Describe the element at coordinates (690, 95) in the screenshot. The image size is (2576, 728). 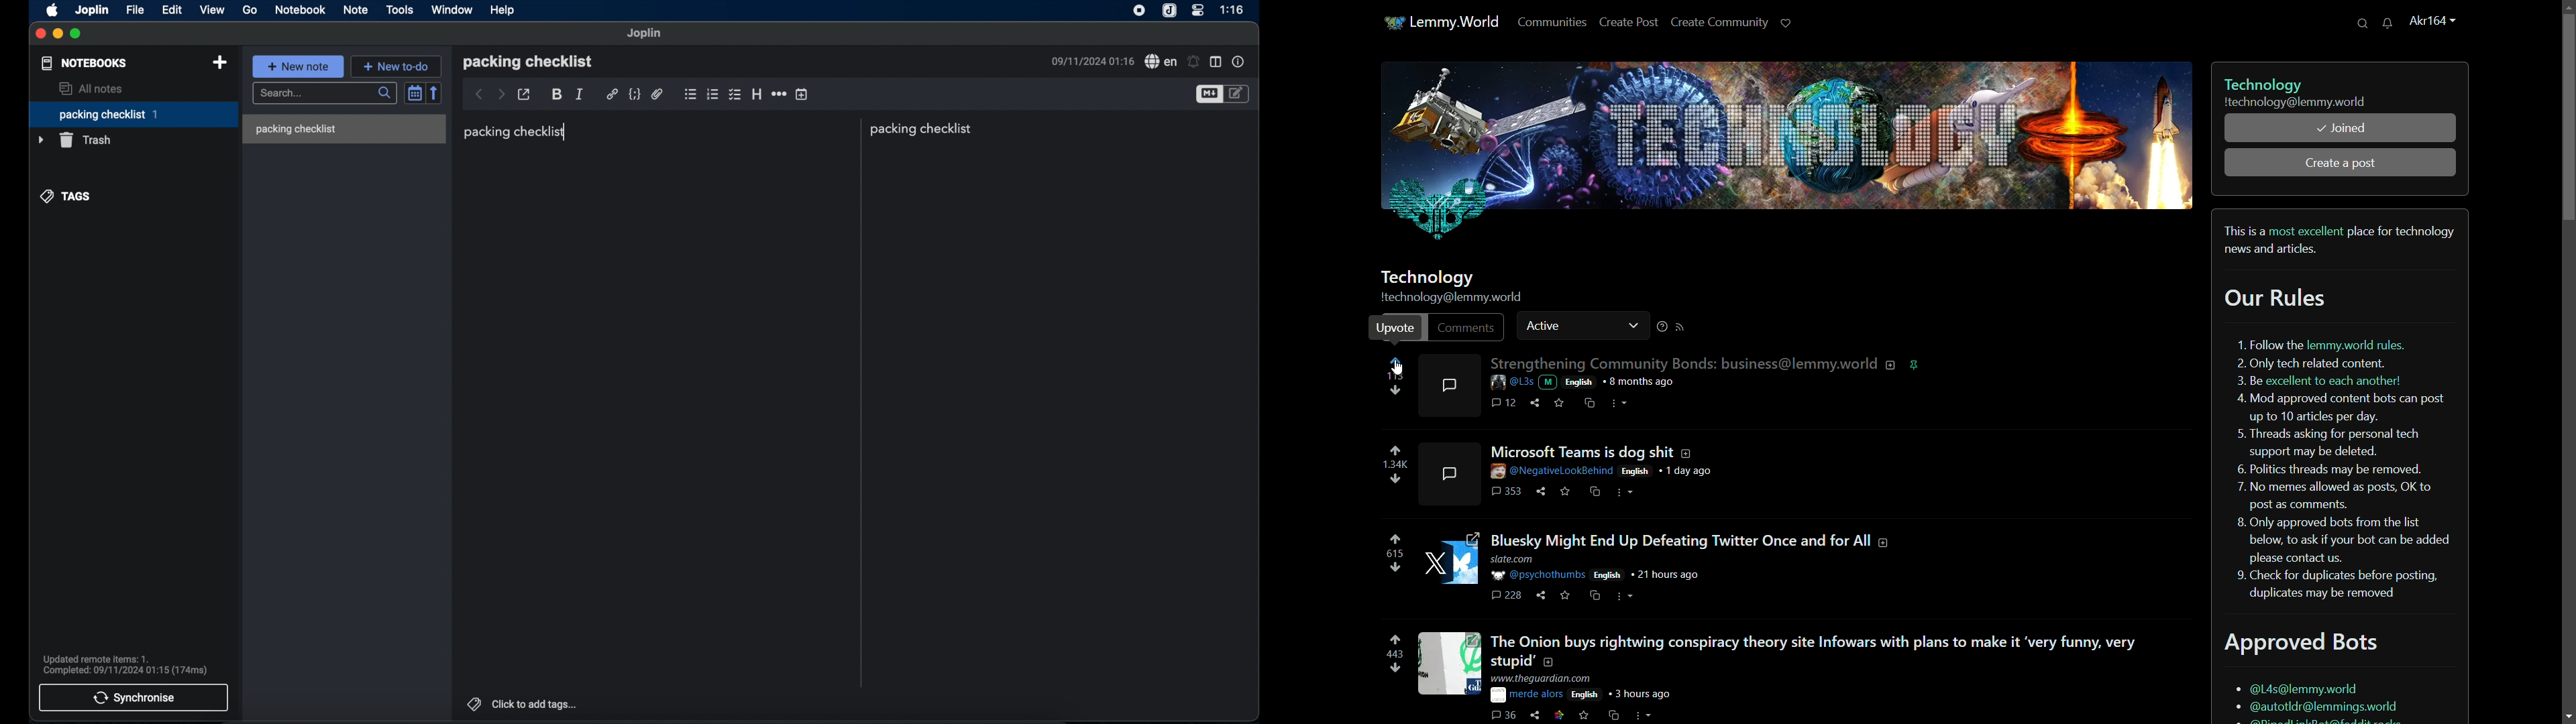
I see `bulleted checklist` at that location.